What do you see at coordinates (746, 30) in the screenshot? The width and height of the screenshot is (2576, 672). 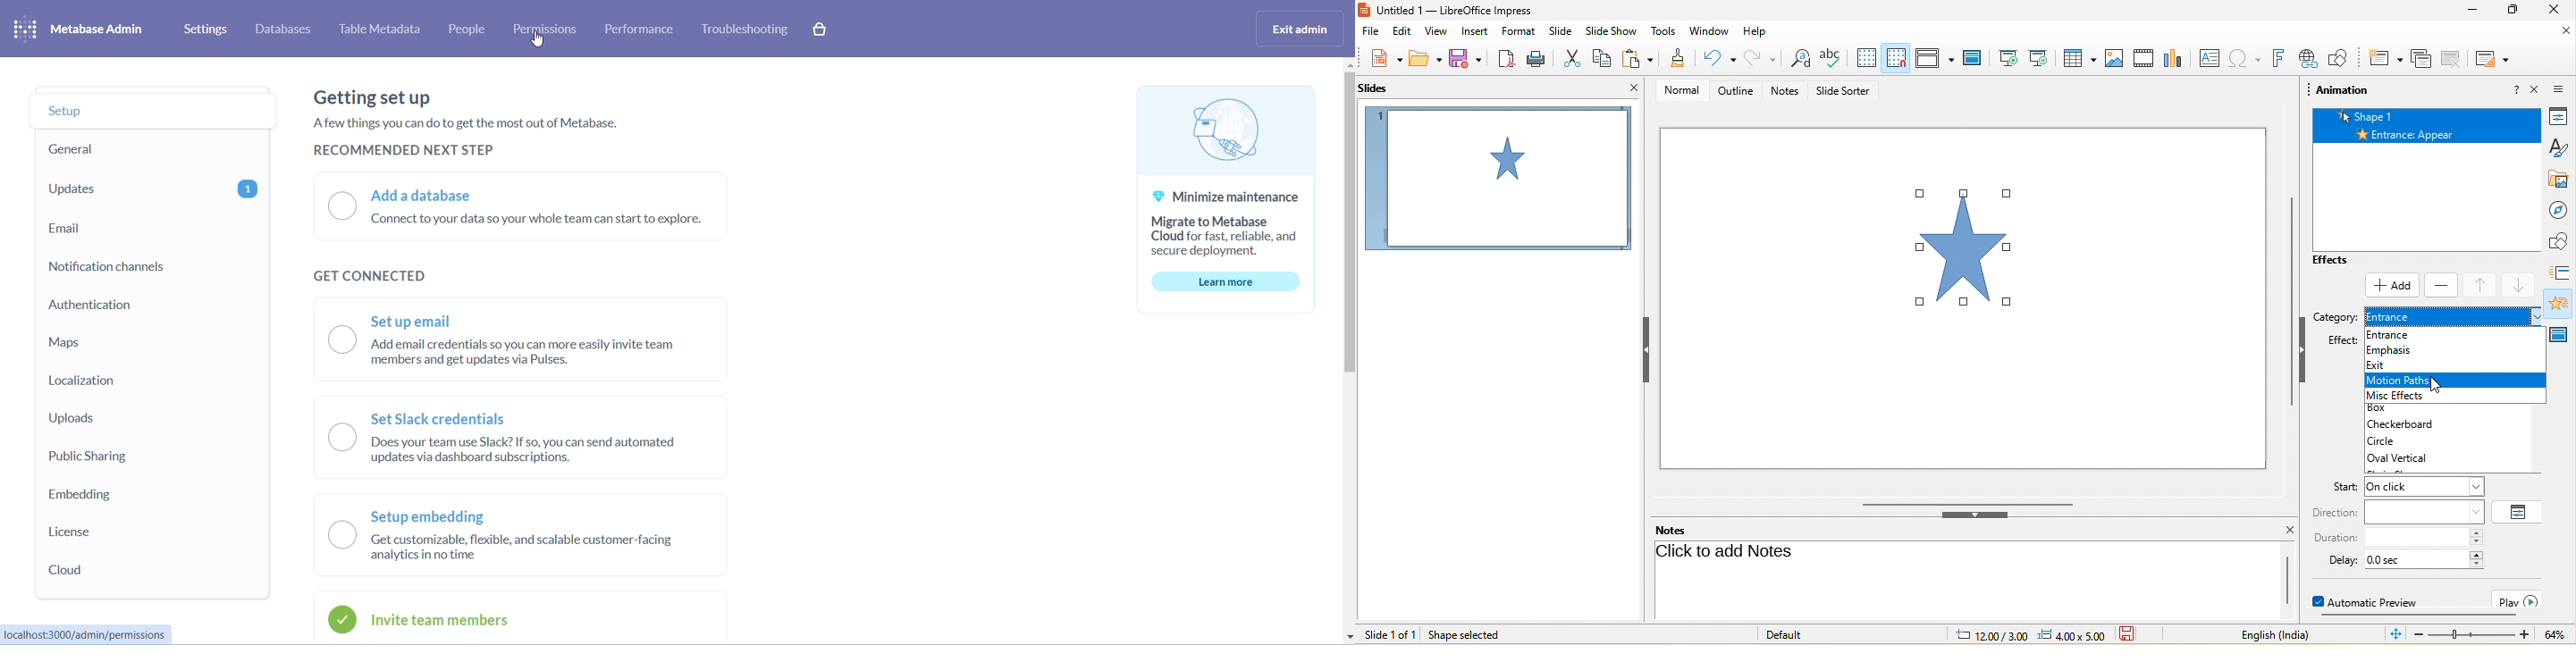 I see `troubleshooting` at bounding box center [746, 30].